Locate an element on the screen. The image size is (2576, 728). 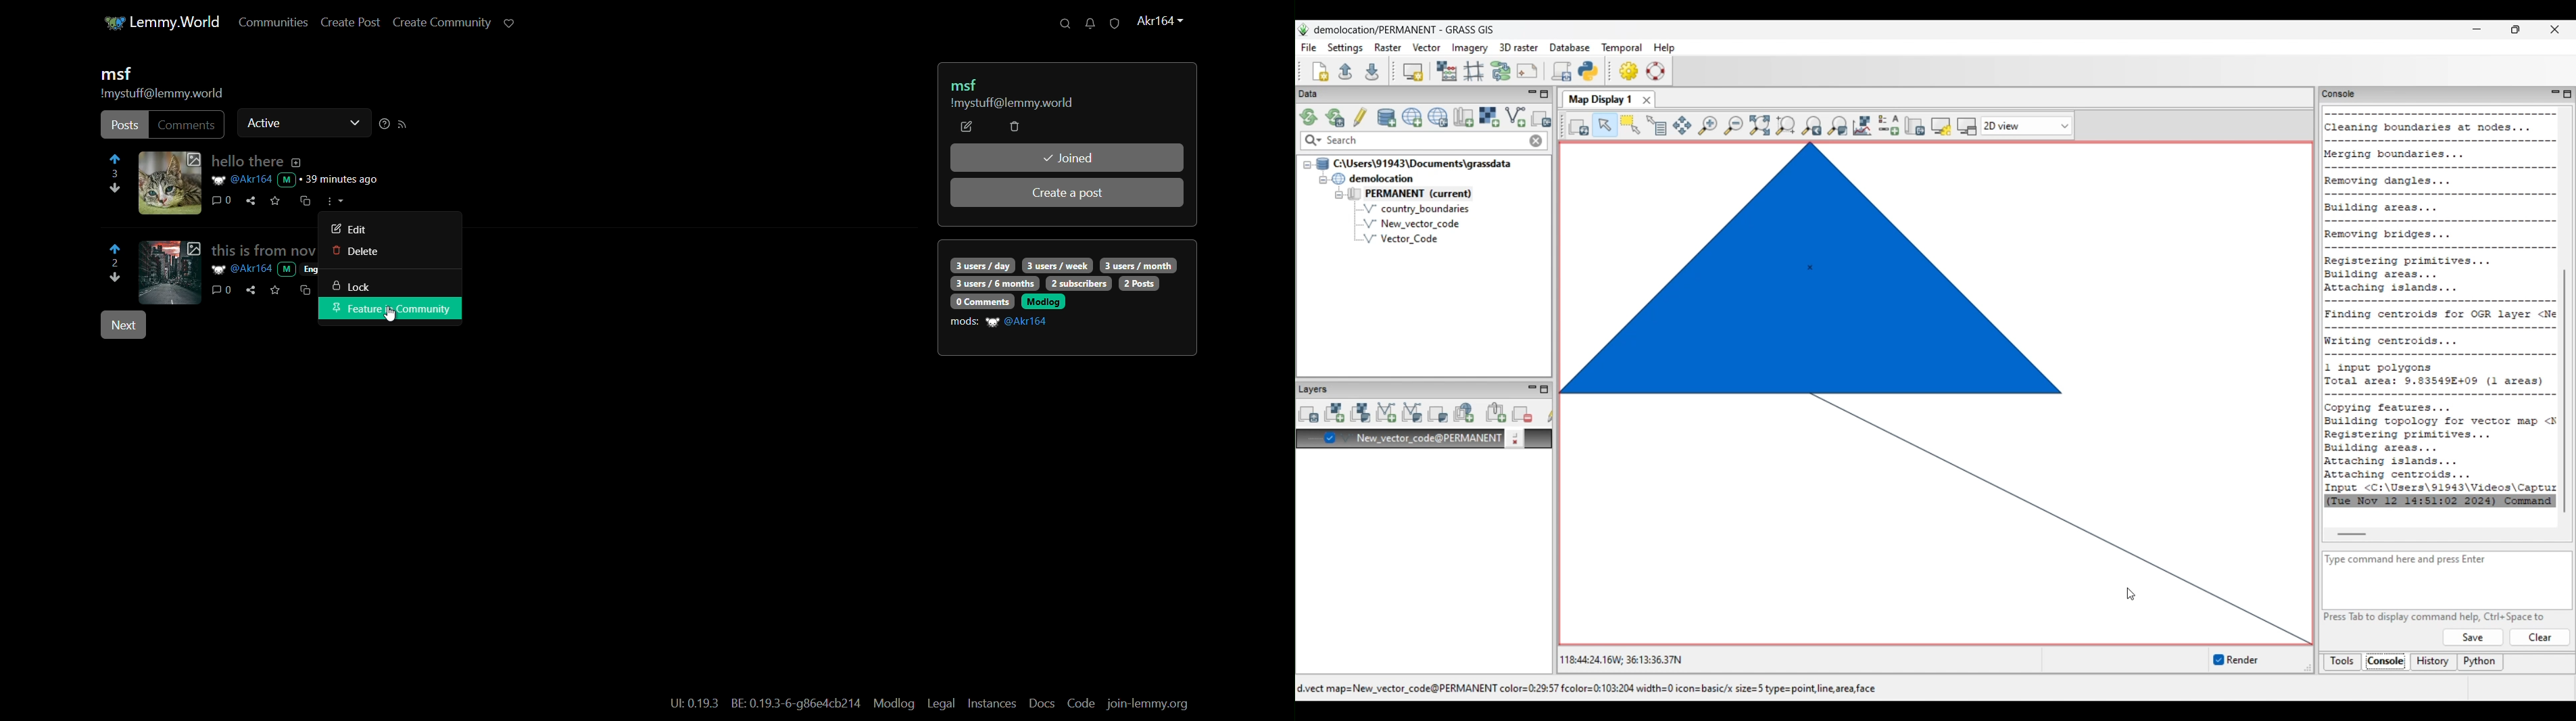
downvote is located at coordinates (116, 279).